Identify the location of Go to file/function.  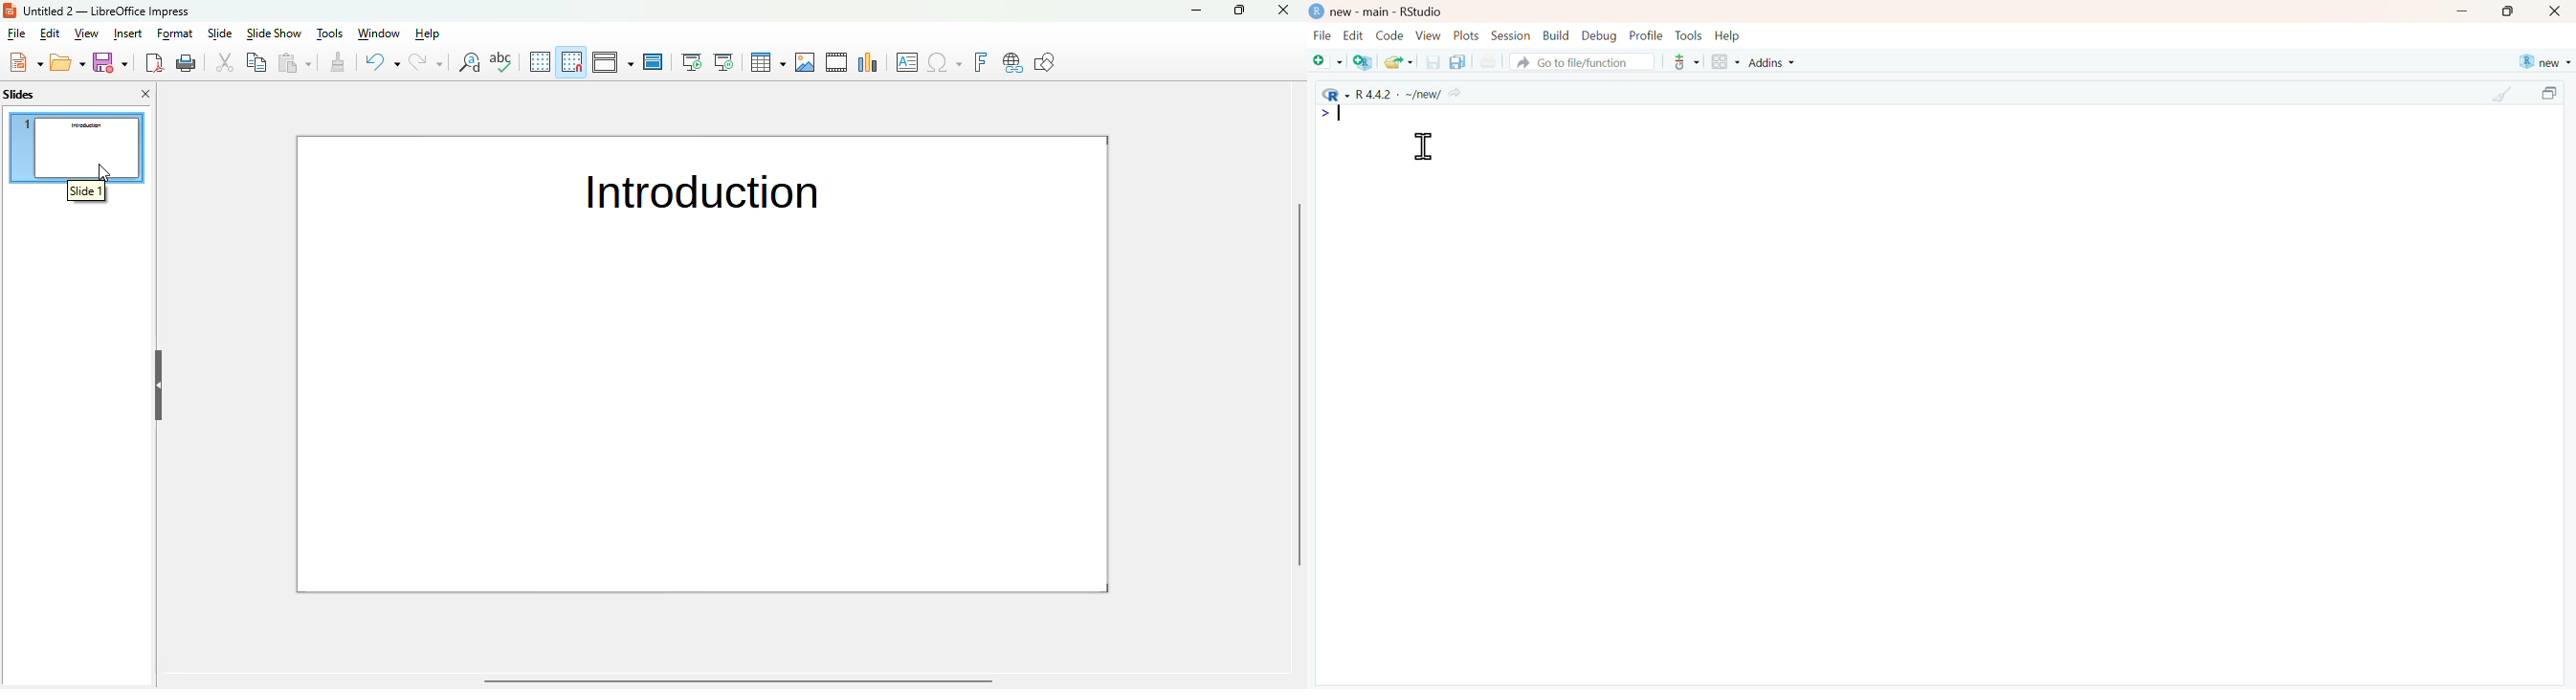
(1581, 62).